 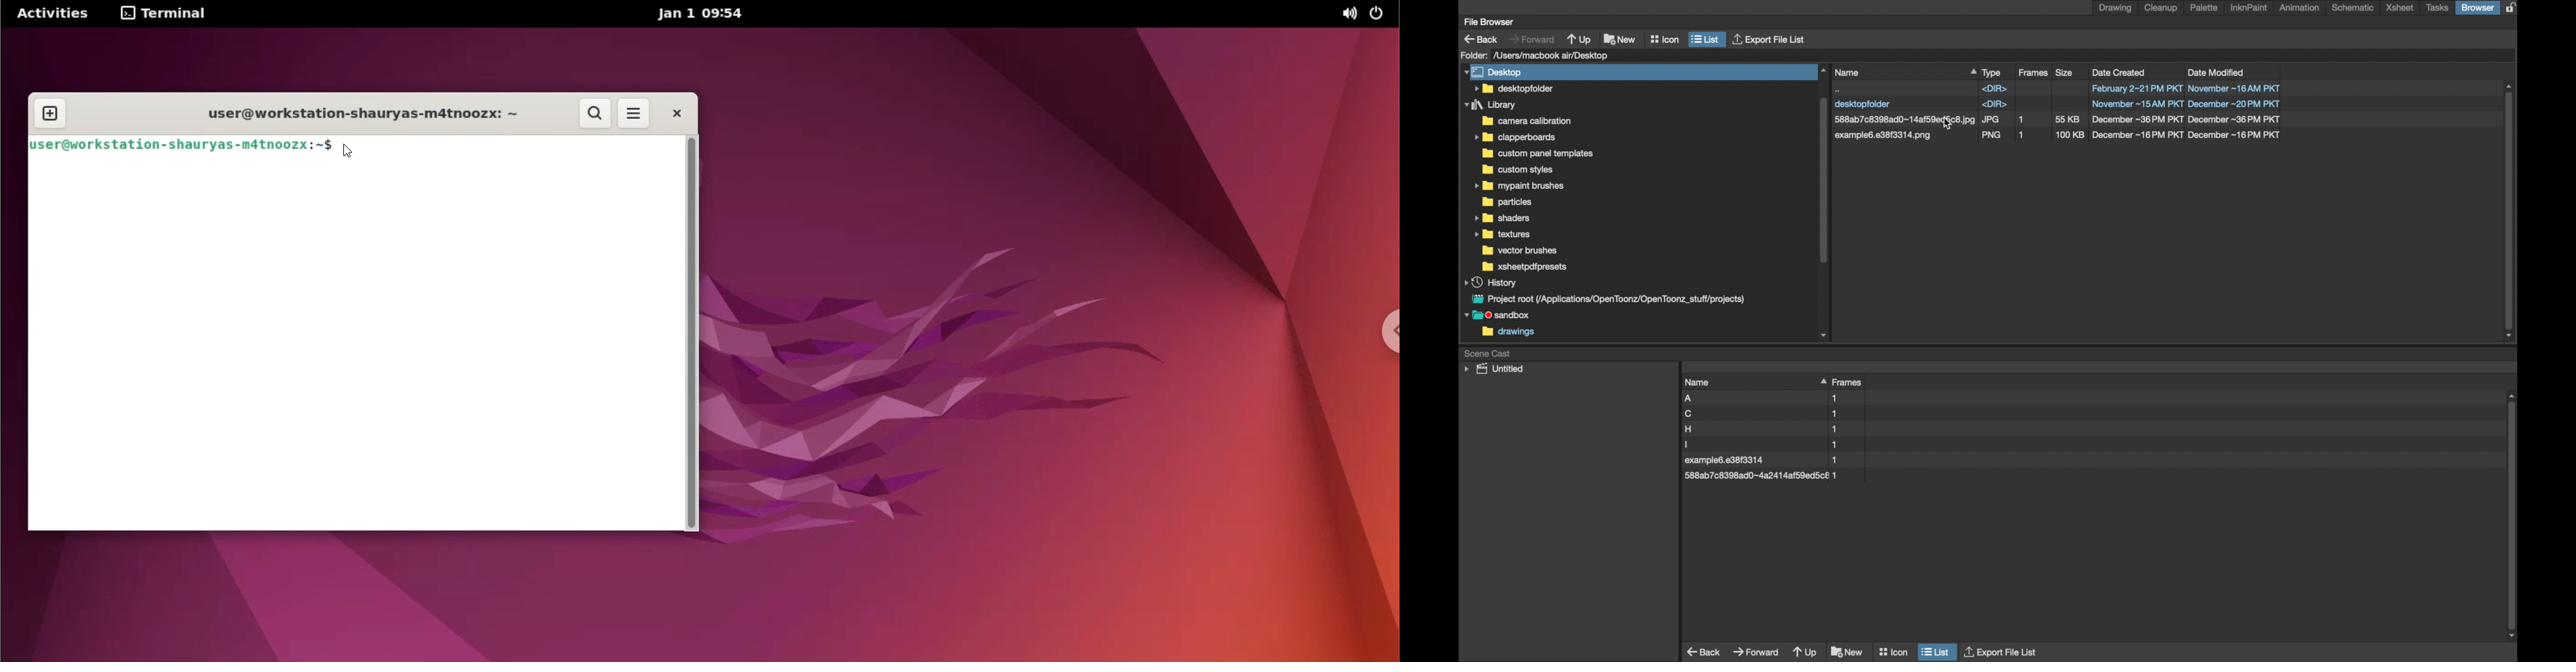 I want to click on scroll box, so click(x=2510, y=211).